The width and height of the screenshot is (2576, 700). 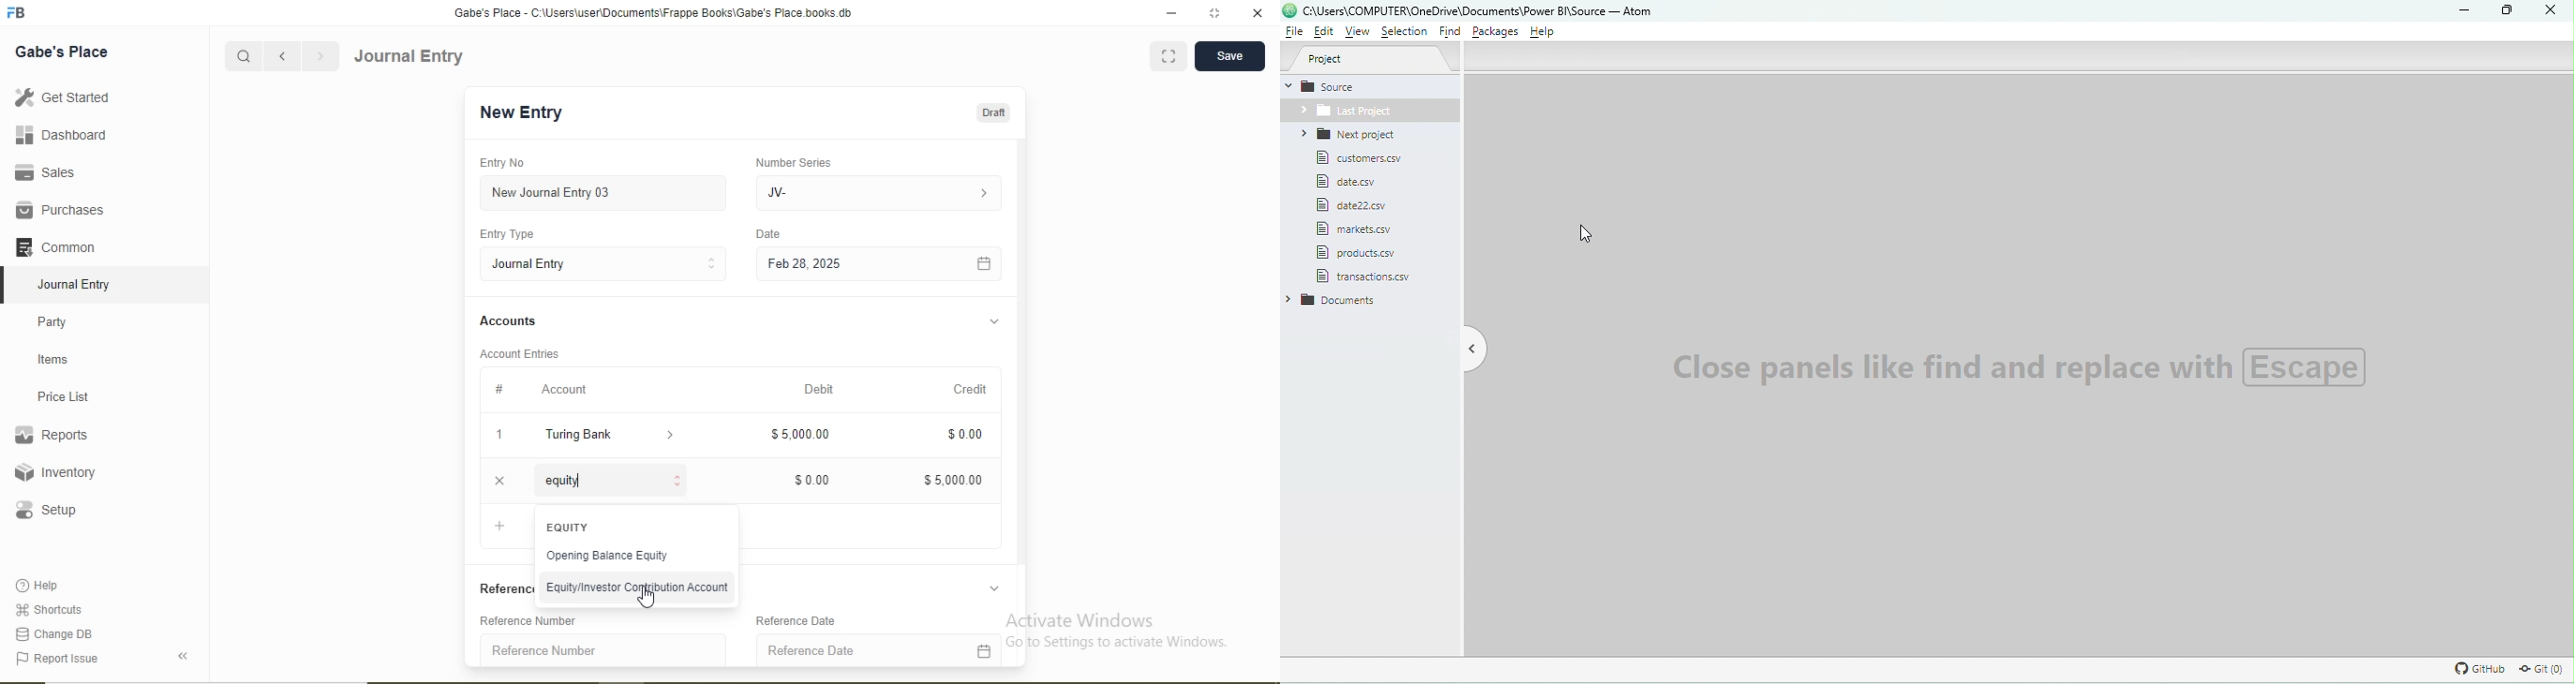 I want to click on Journal Entry, so click(x=76, y=285).